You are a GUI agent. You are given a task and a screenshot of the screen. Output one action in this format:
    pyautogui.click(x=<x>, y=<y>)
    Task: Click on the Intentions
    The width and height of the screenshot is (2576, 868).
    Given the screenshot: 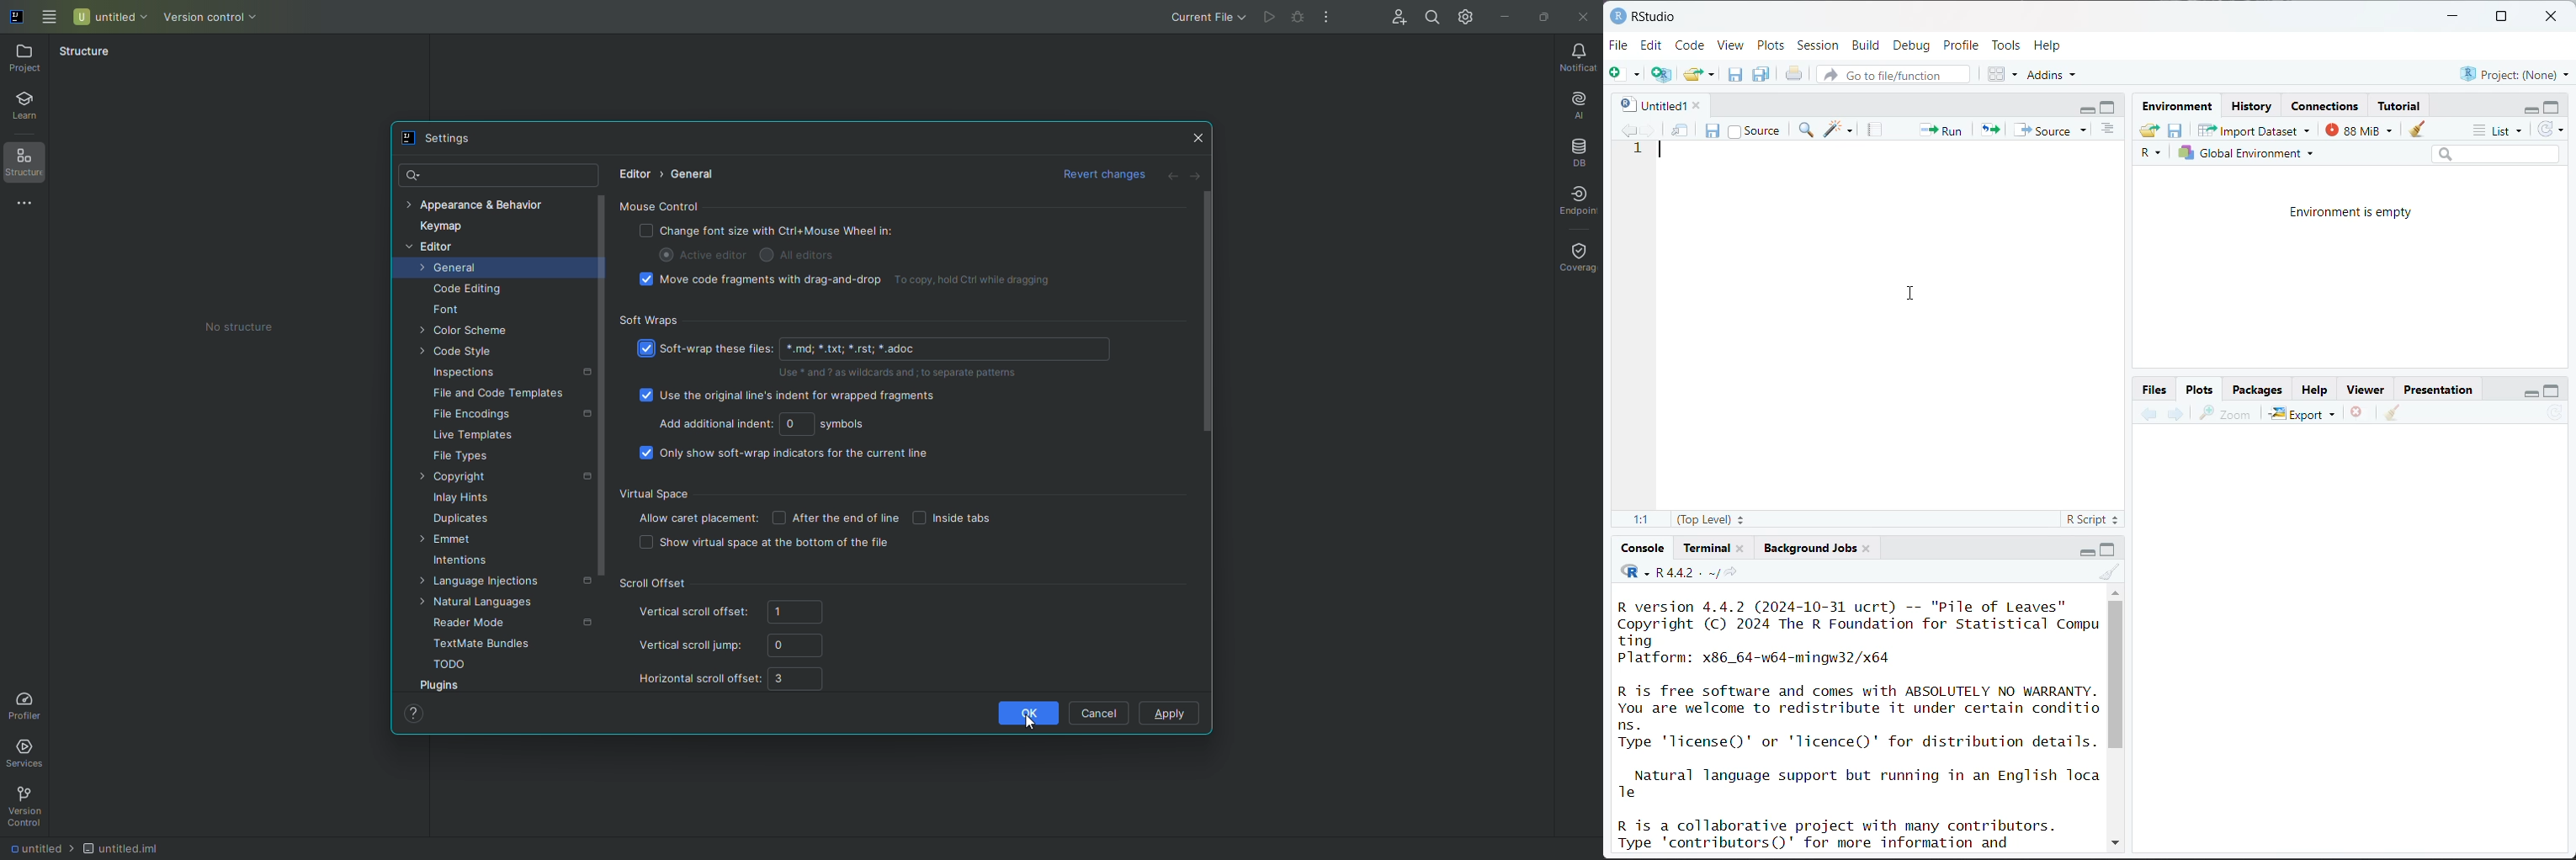 What is the action you would take?
    pyautogui.click(x=464, y=564)
    